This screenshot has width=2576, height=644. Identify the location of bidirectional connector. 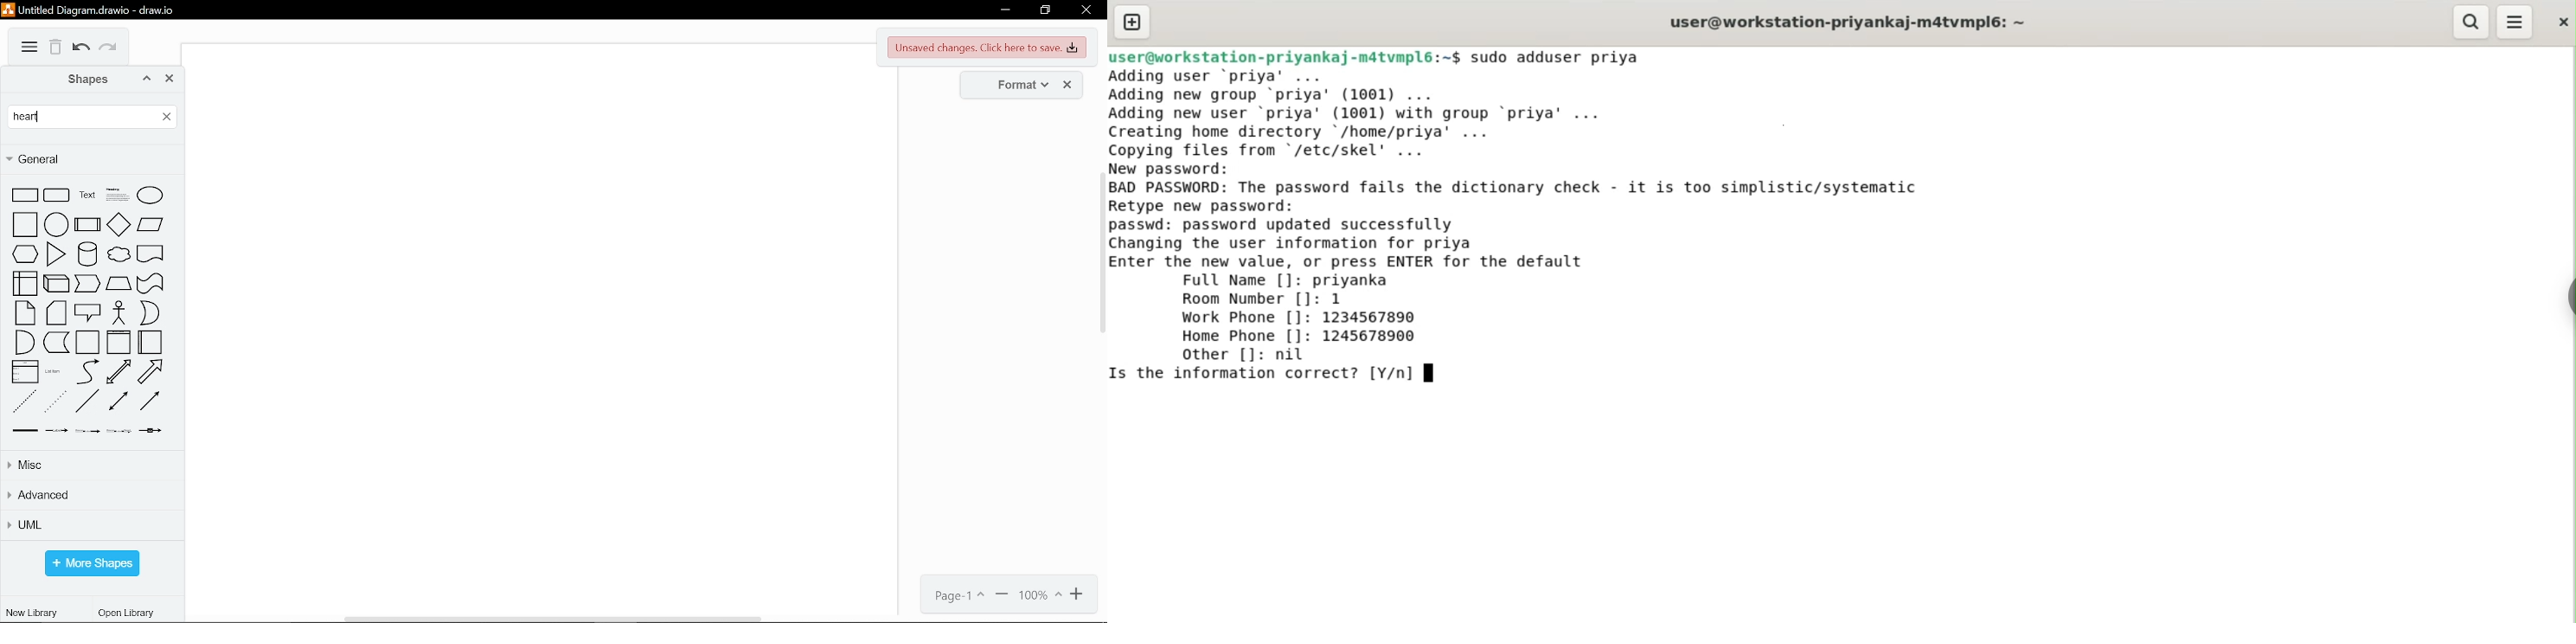
(118, 402).